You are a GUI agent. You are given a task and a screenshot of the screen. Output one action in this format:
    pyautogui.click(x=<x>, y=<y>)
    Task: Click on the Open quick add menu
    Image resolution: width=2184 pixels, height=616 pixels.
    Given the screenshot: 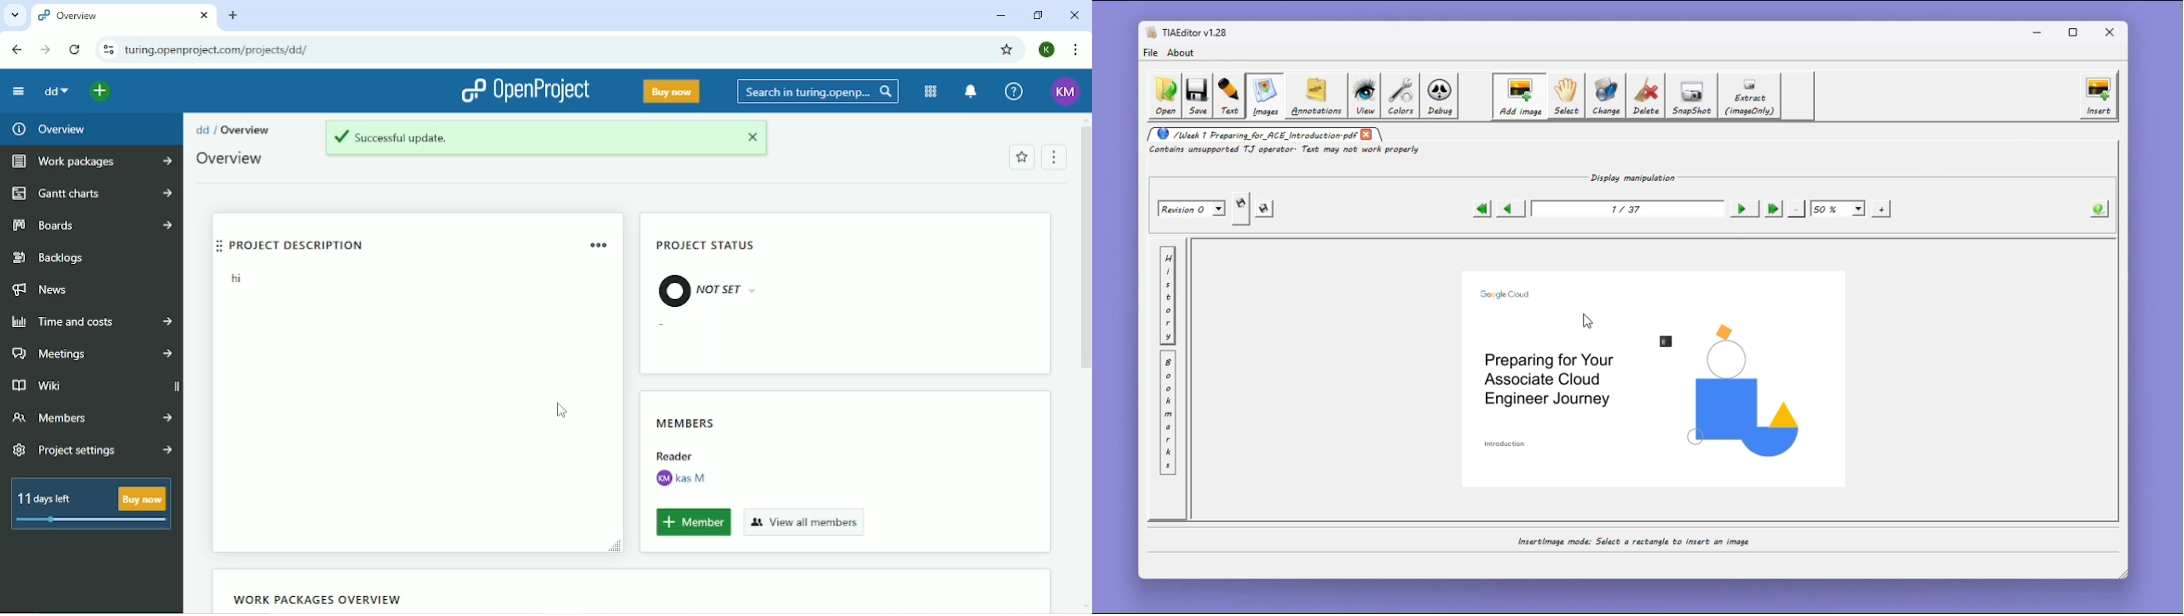 What is the action you would take?
    pyautogui.click(x=100, y=94)
    